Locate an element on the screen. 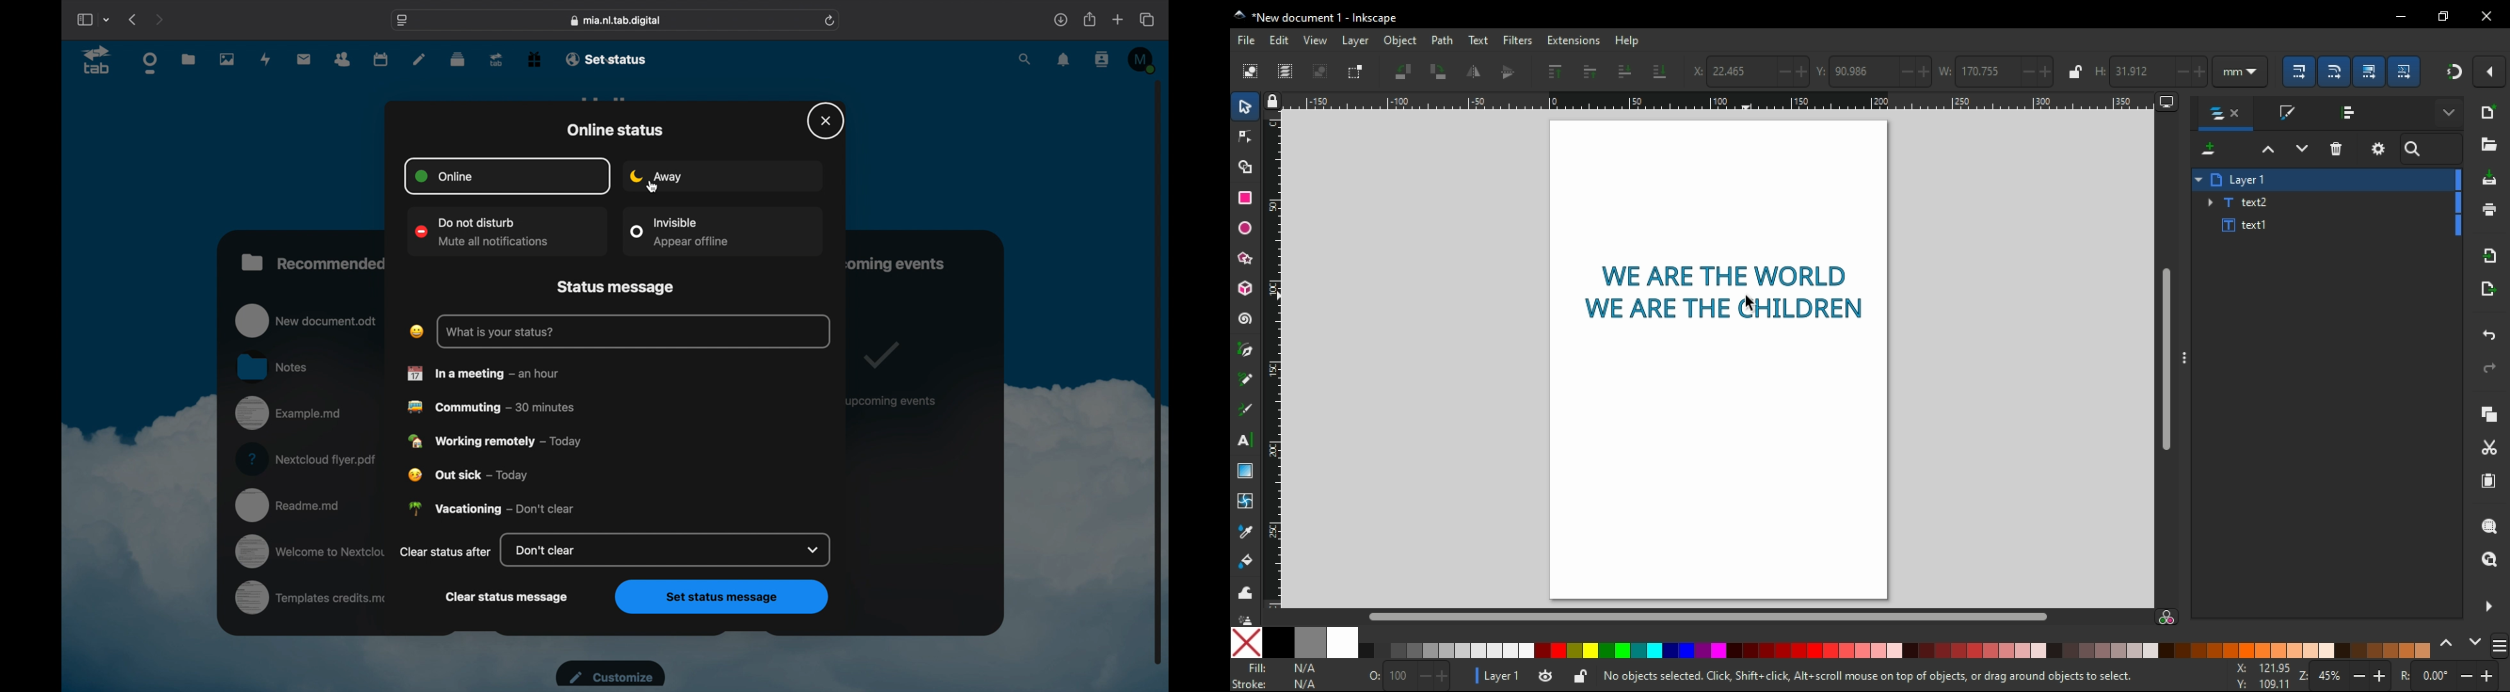  welcome is located at coordinates (312, 551).